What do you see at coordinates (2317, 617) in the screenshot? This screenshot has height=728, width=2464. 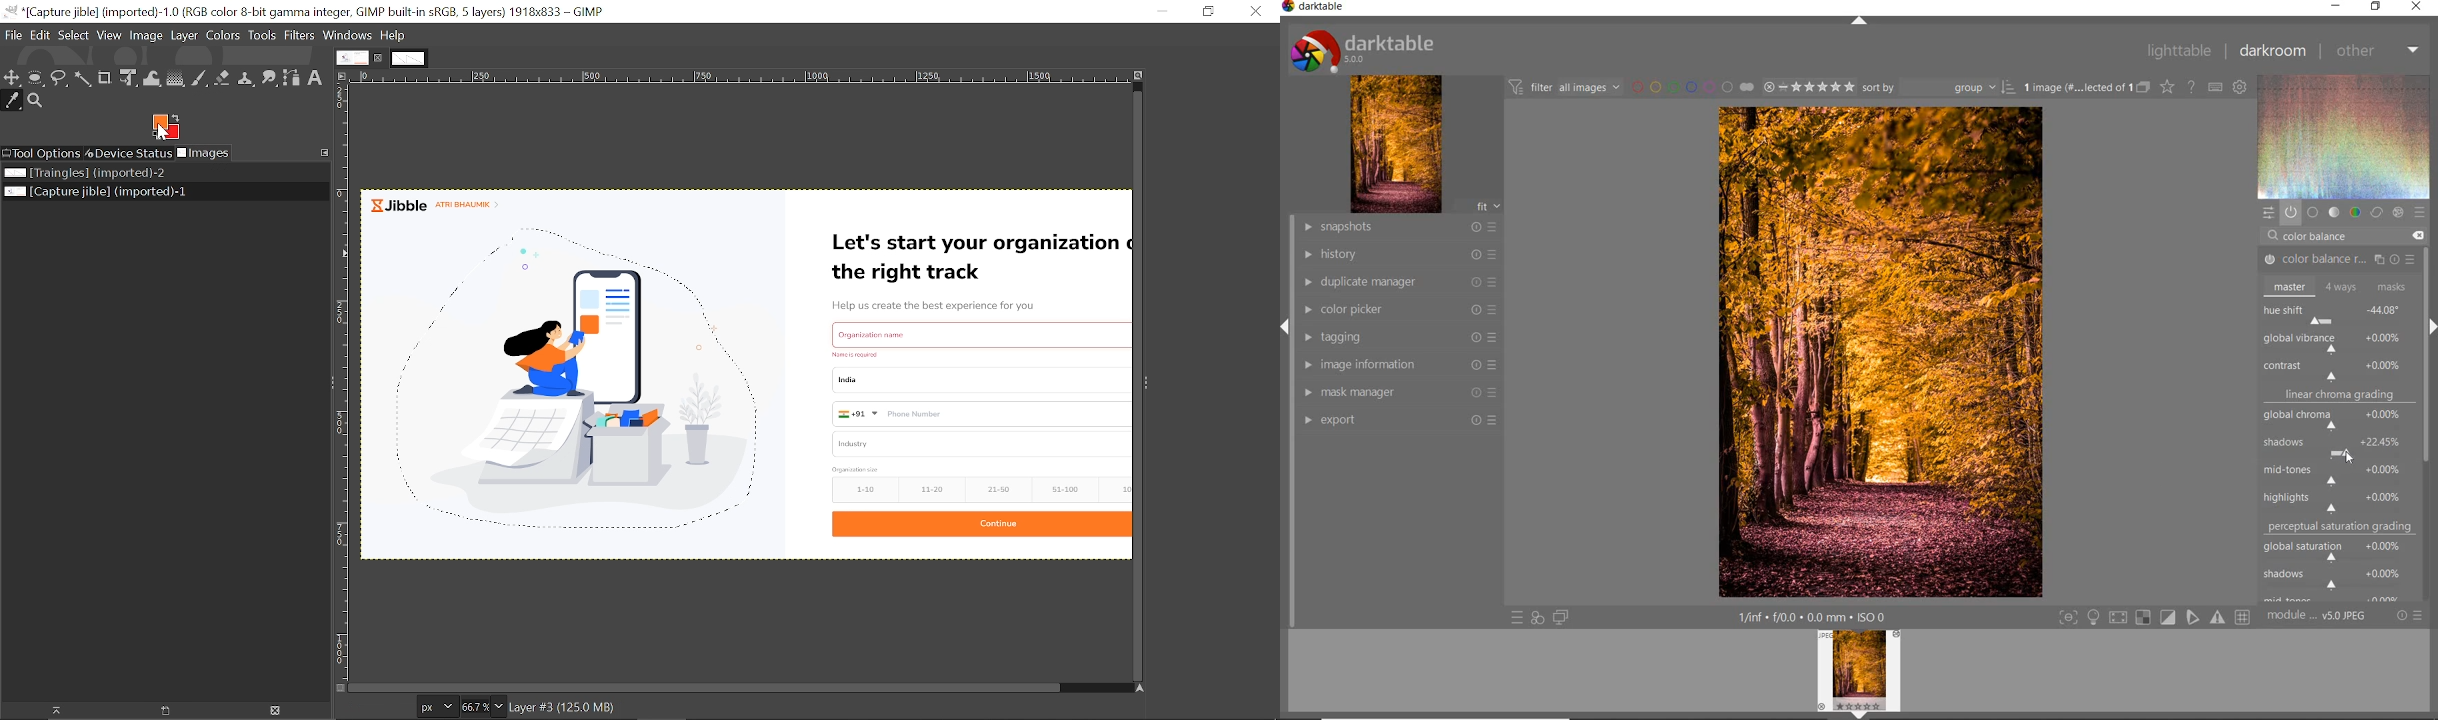 I see `module order` at bounding box center [2317, 617].